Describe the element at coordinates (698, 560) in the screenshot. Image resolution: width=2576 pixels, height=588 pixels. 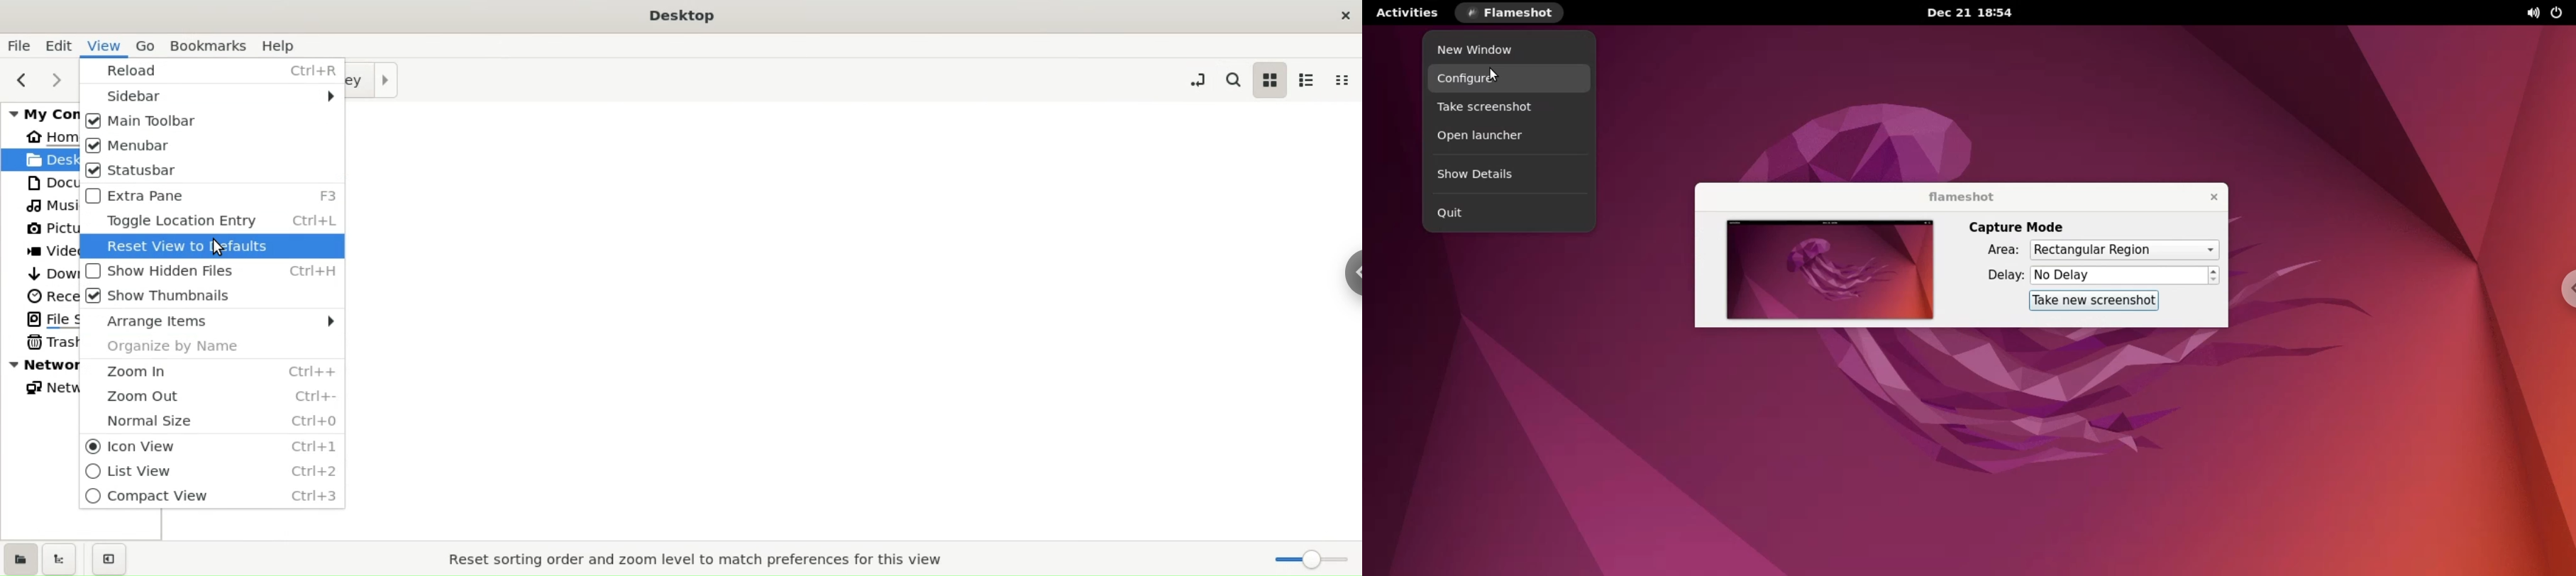
I see `Reset sorting order and zoom level to match preferences for this view` at that location.